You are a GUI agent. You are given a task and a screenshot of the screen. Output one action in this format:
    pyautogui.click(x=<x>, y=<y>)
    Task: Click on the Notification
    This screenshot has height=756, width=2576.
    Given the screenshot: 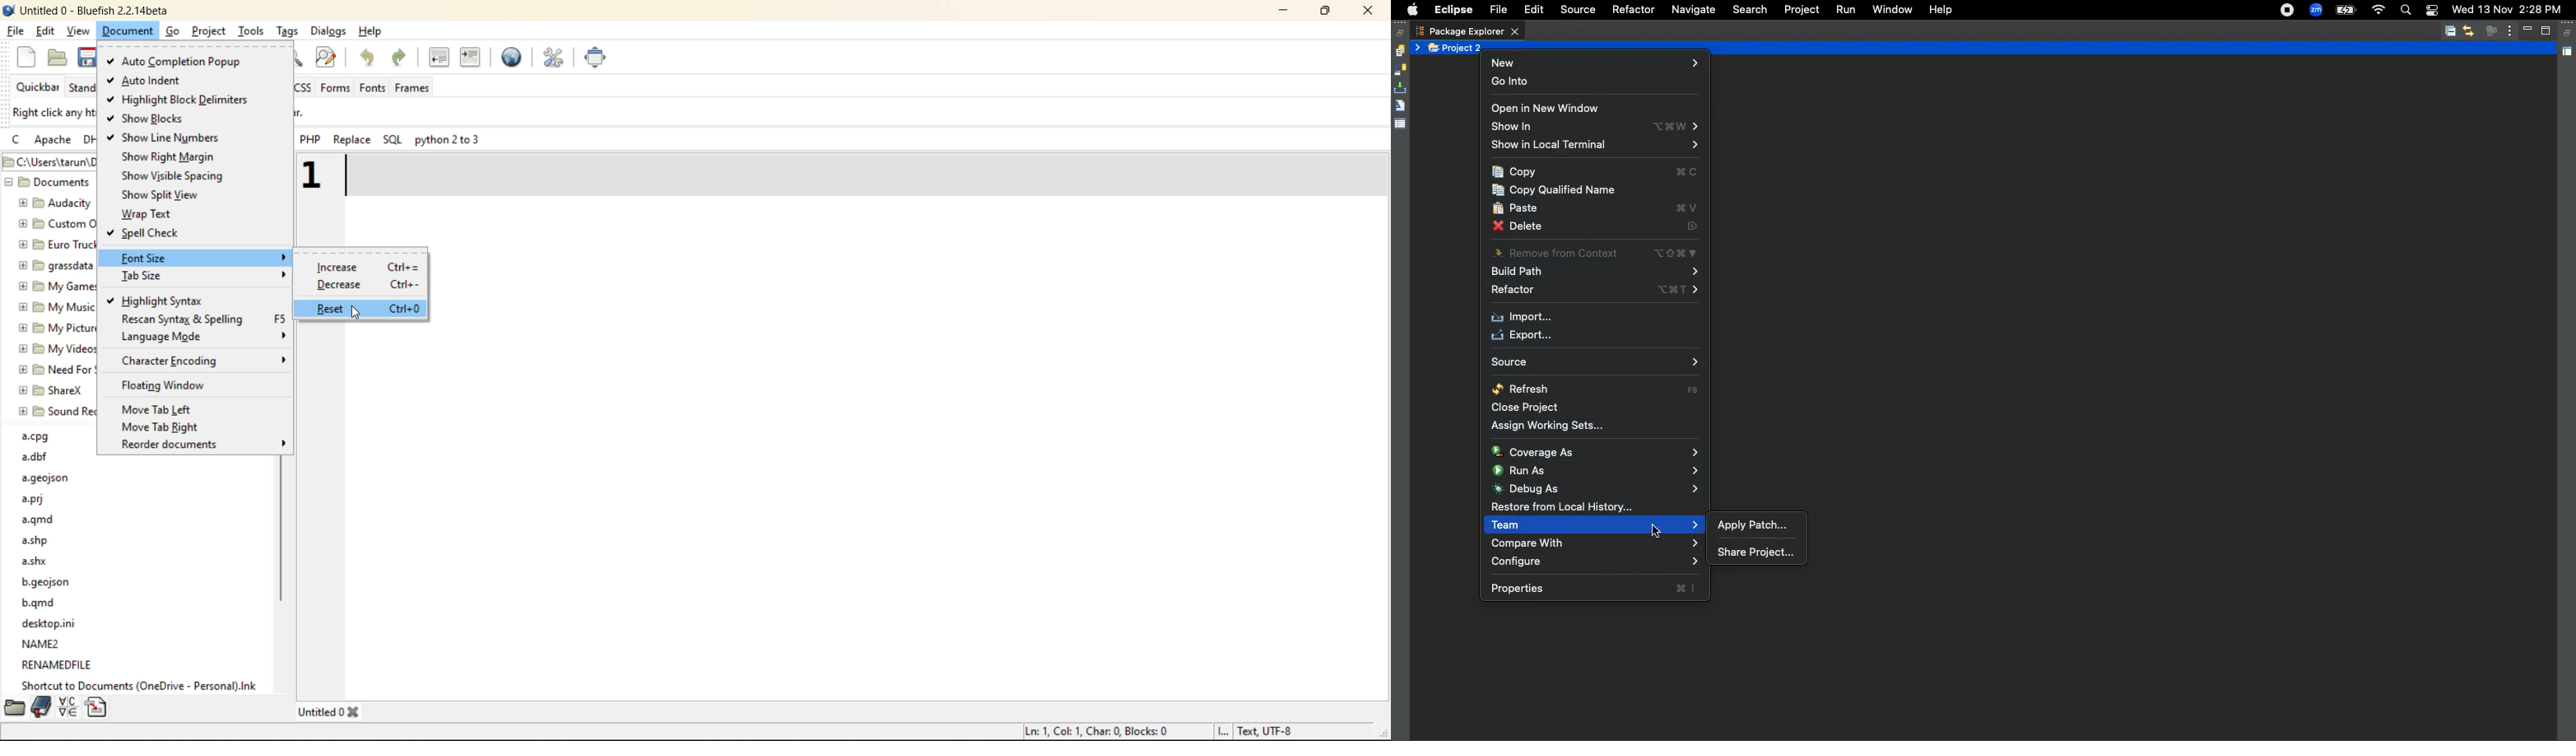 What is the action you would take?
    pyautogui.click(x=2431, y=12)
    